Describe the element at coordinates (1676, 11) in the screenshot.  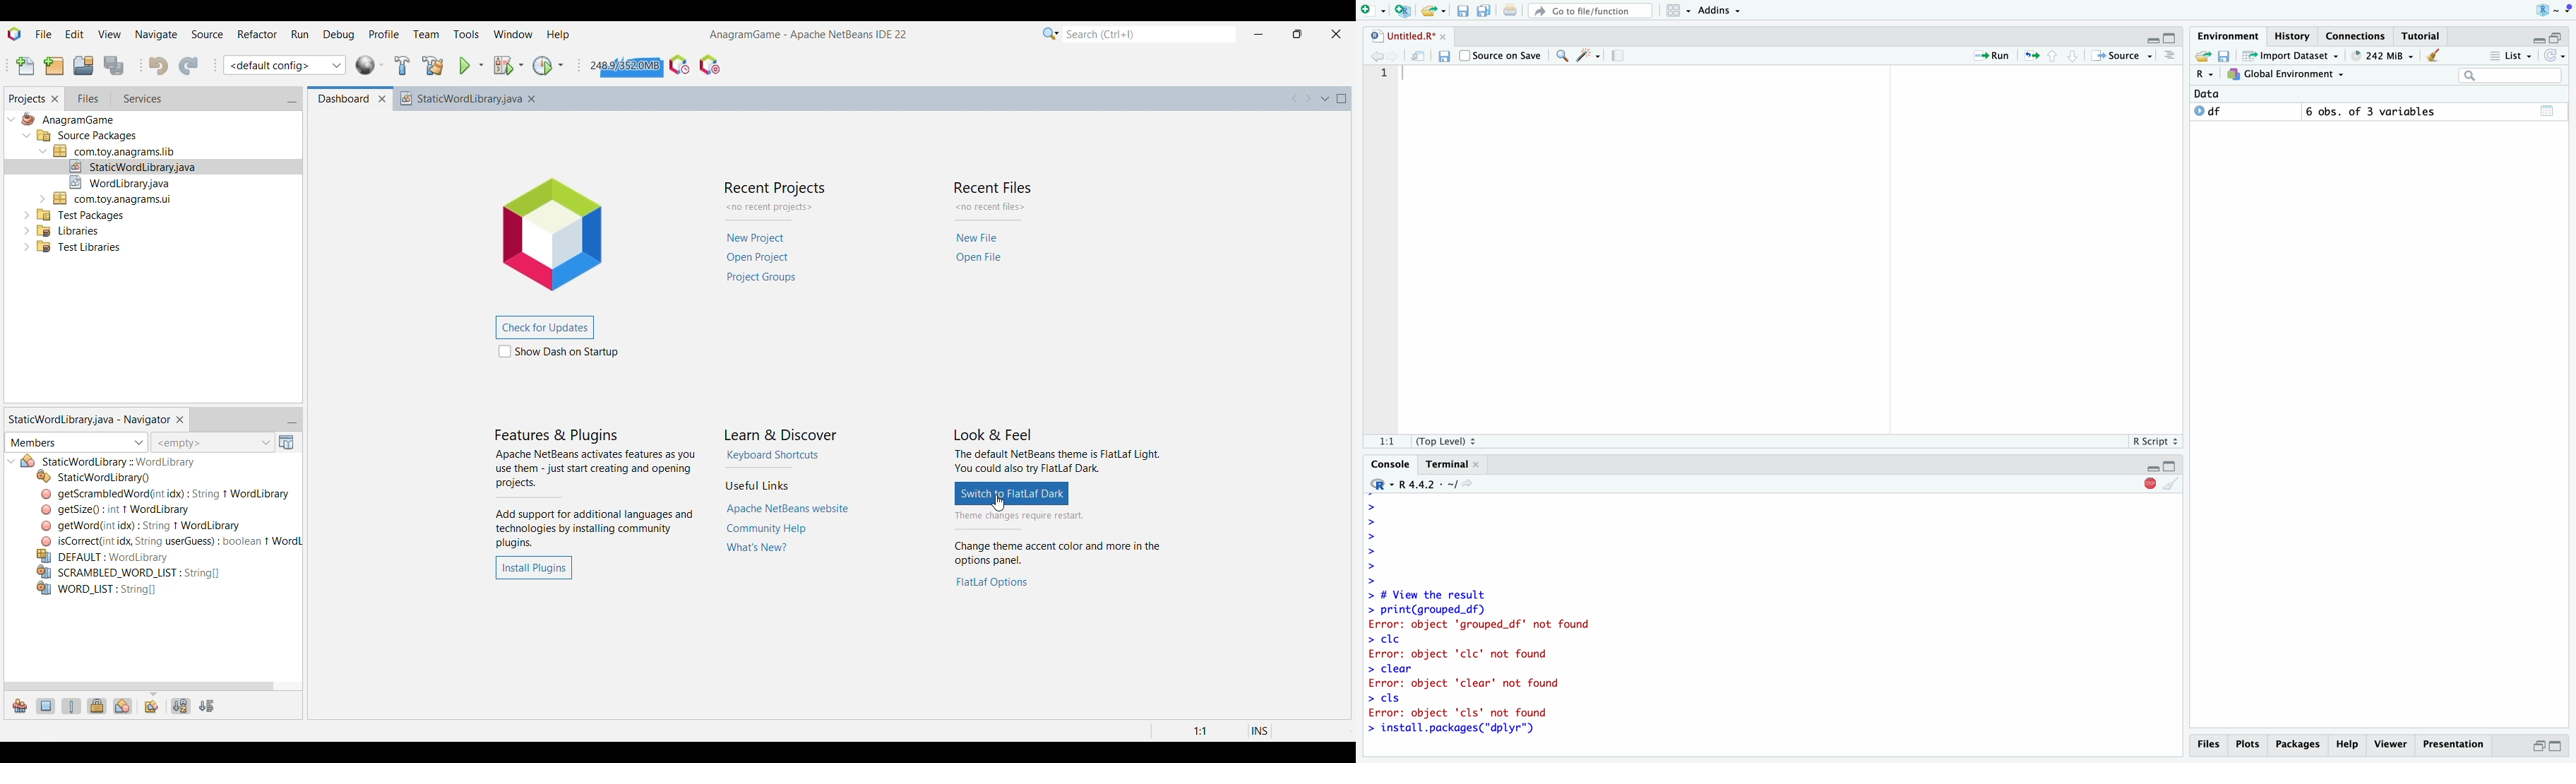
I see `Workspace panes` at that location.